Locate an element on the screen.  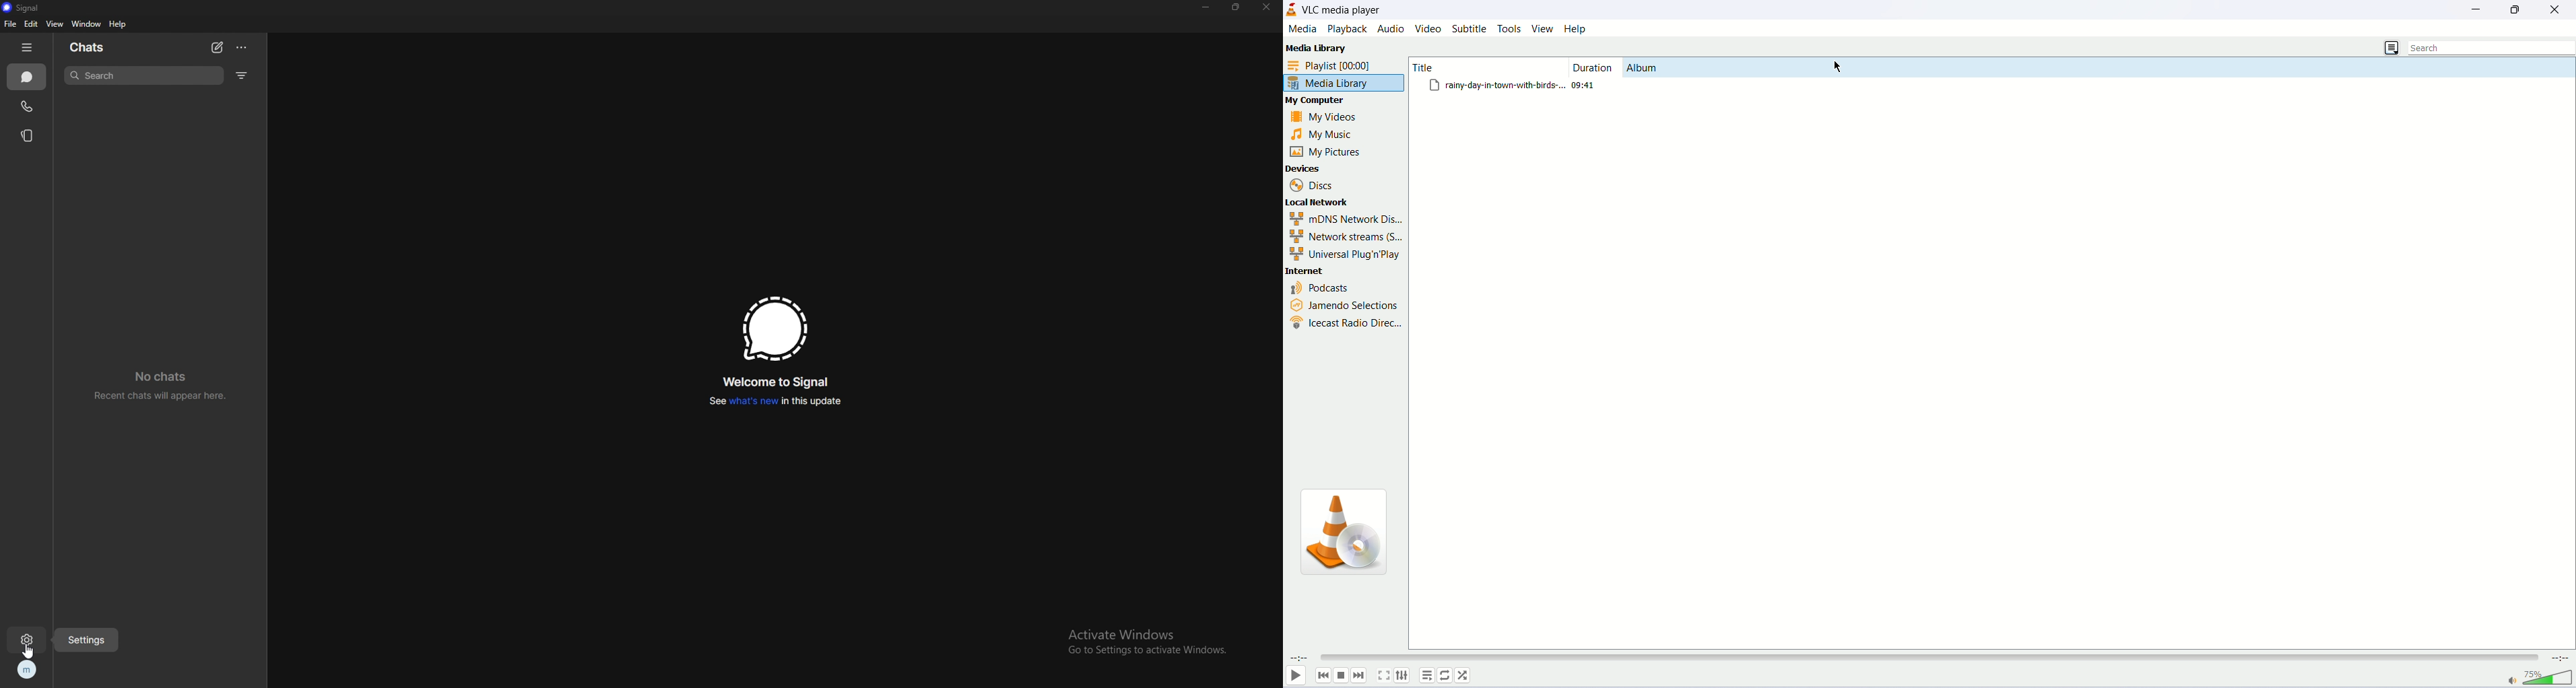
cursor is located at coordinates (31, 652).